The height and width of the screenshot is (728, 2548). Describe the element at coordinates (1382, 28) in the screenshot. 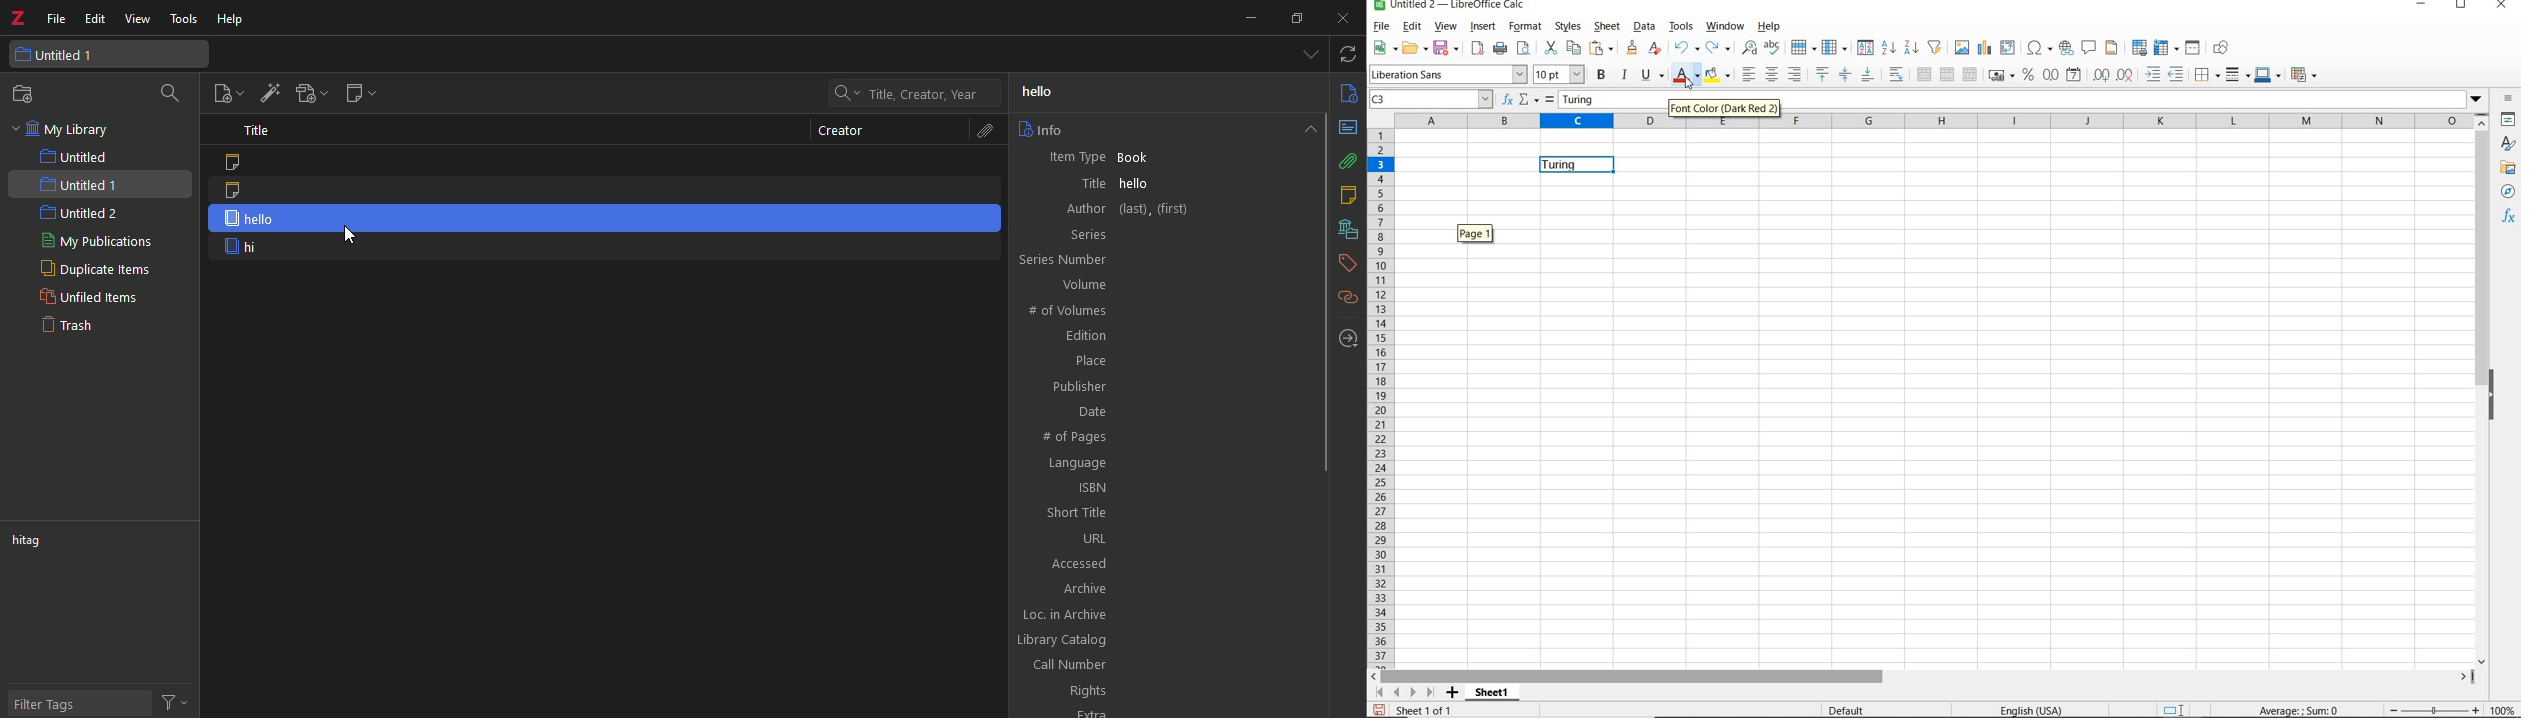

I see `FILE` at that location.